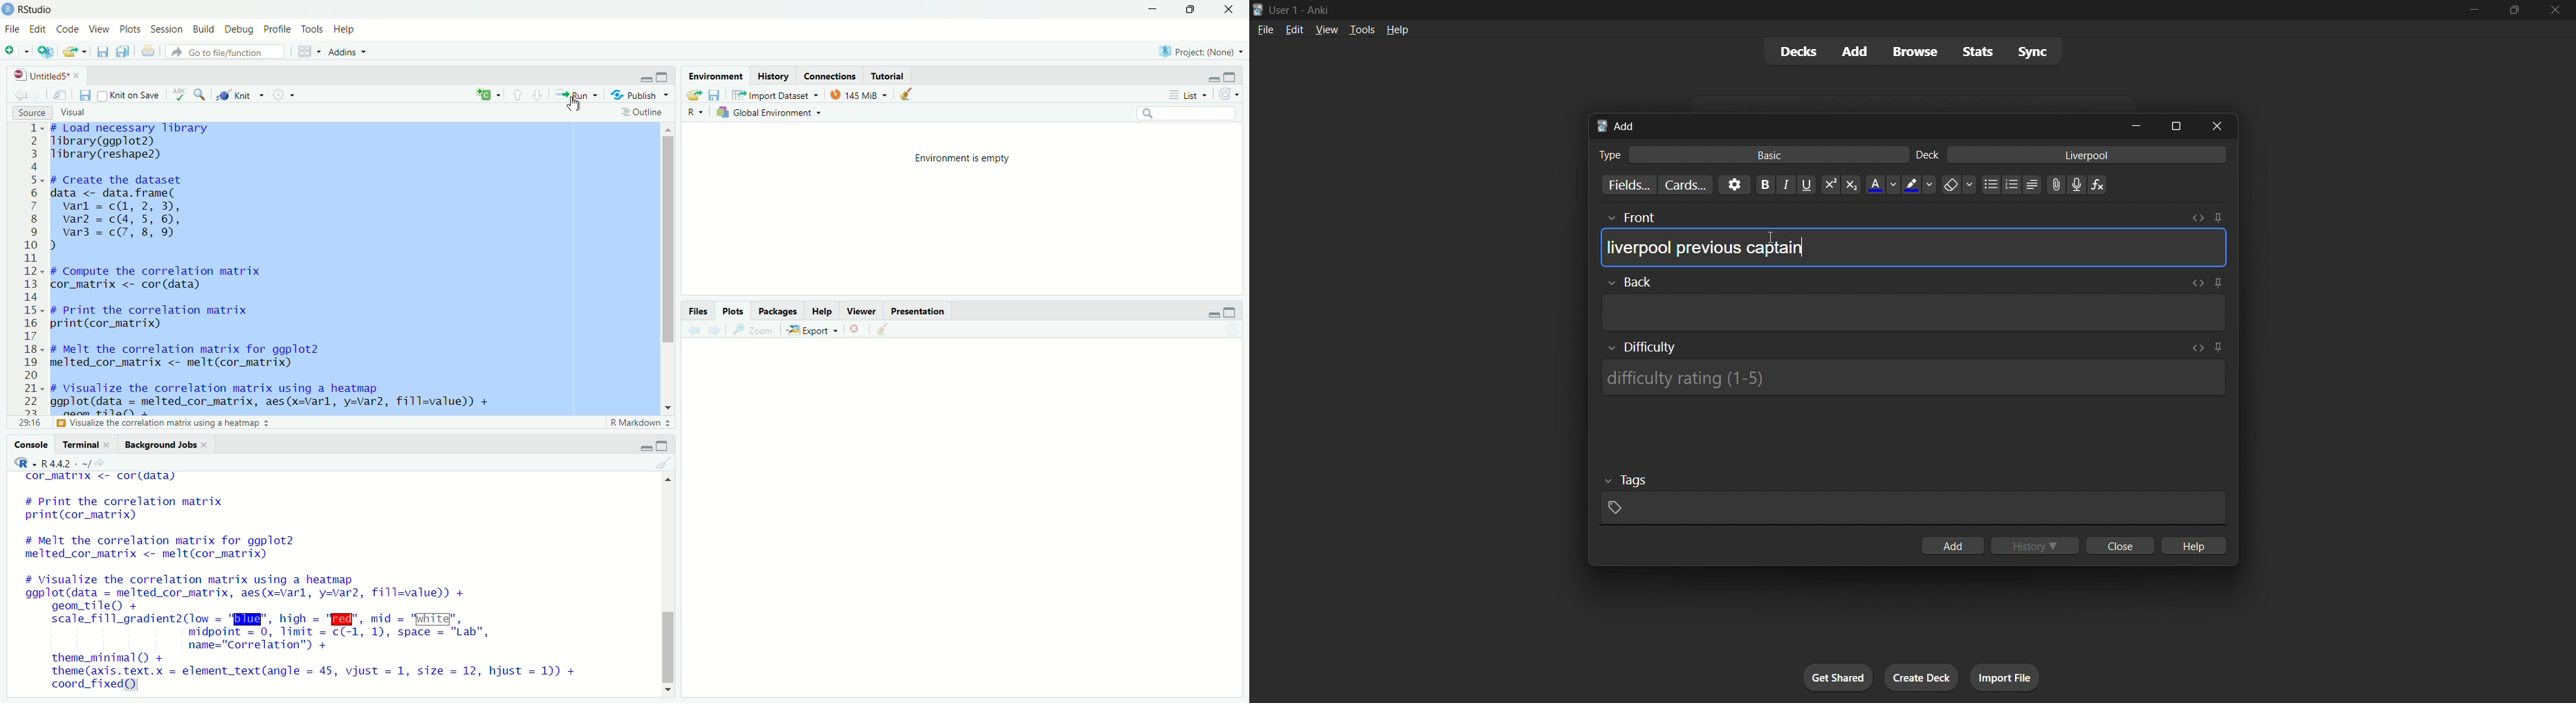 Image resolution: width=2576 pixels, height=728 pixels. Describe the element at coordinates (733, 311) in the screenshot. I see `plots` at that location.